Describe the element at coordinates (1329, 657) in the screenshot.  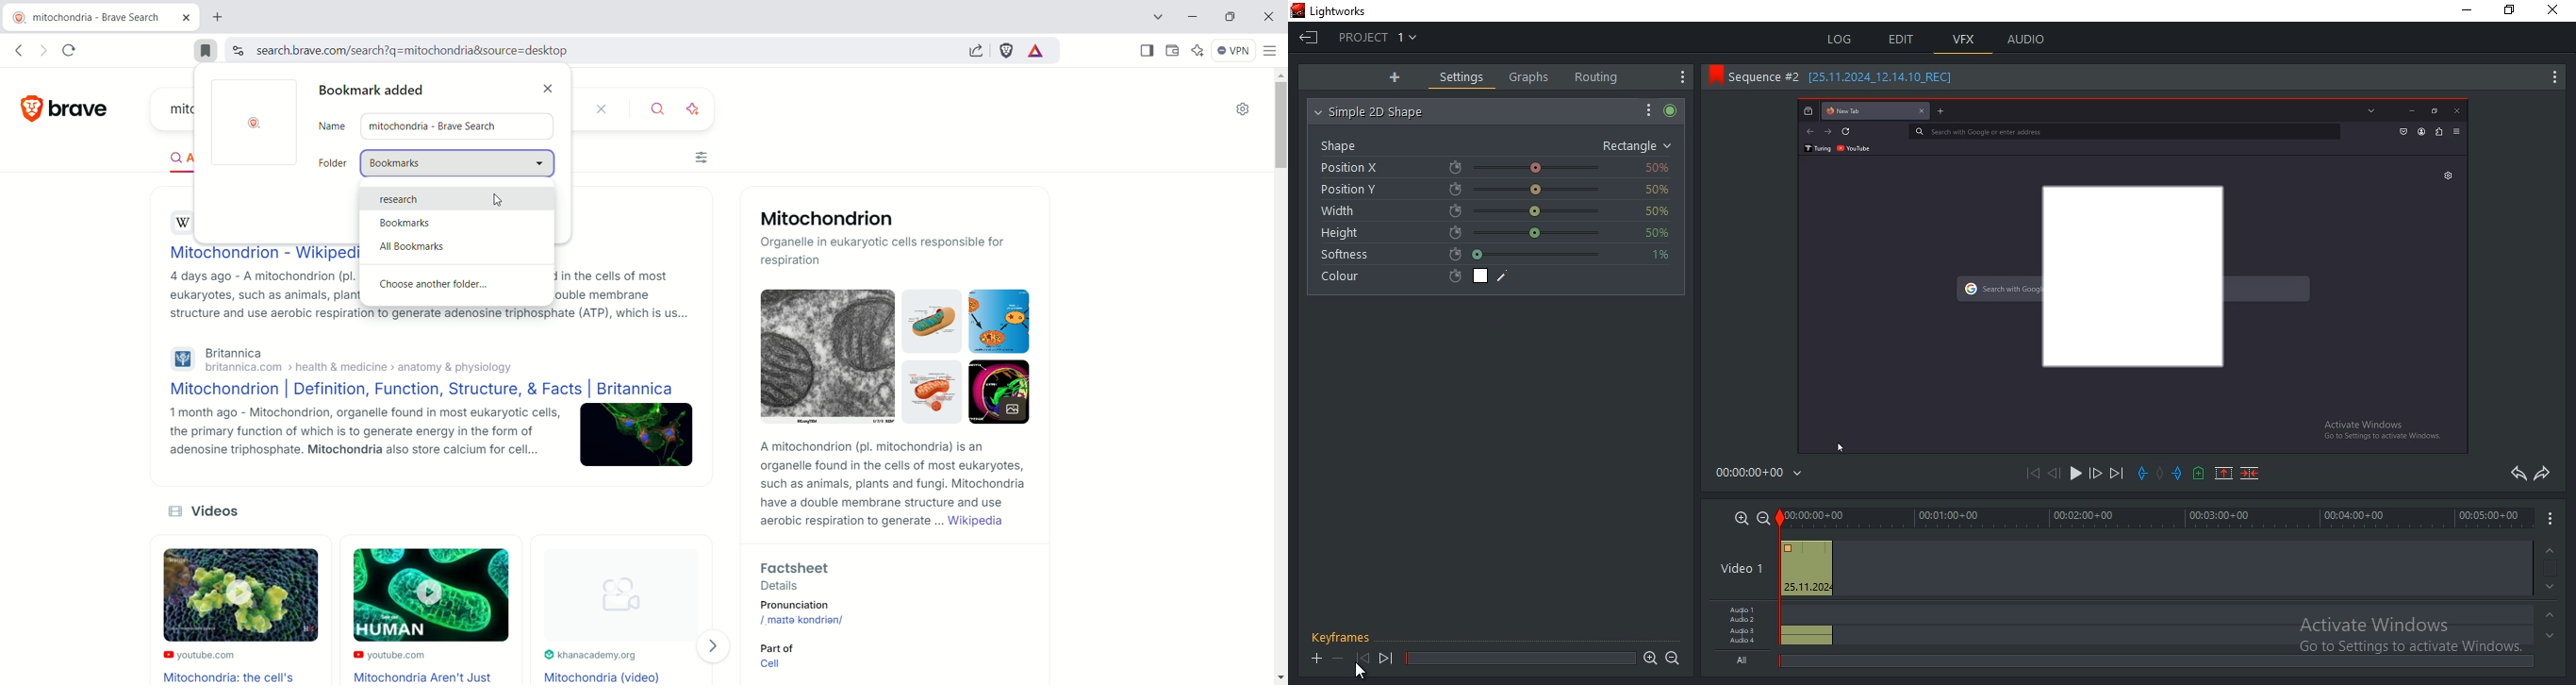
I see `+ -` at that location.